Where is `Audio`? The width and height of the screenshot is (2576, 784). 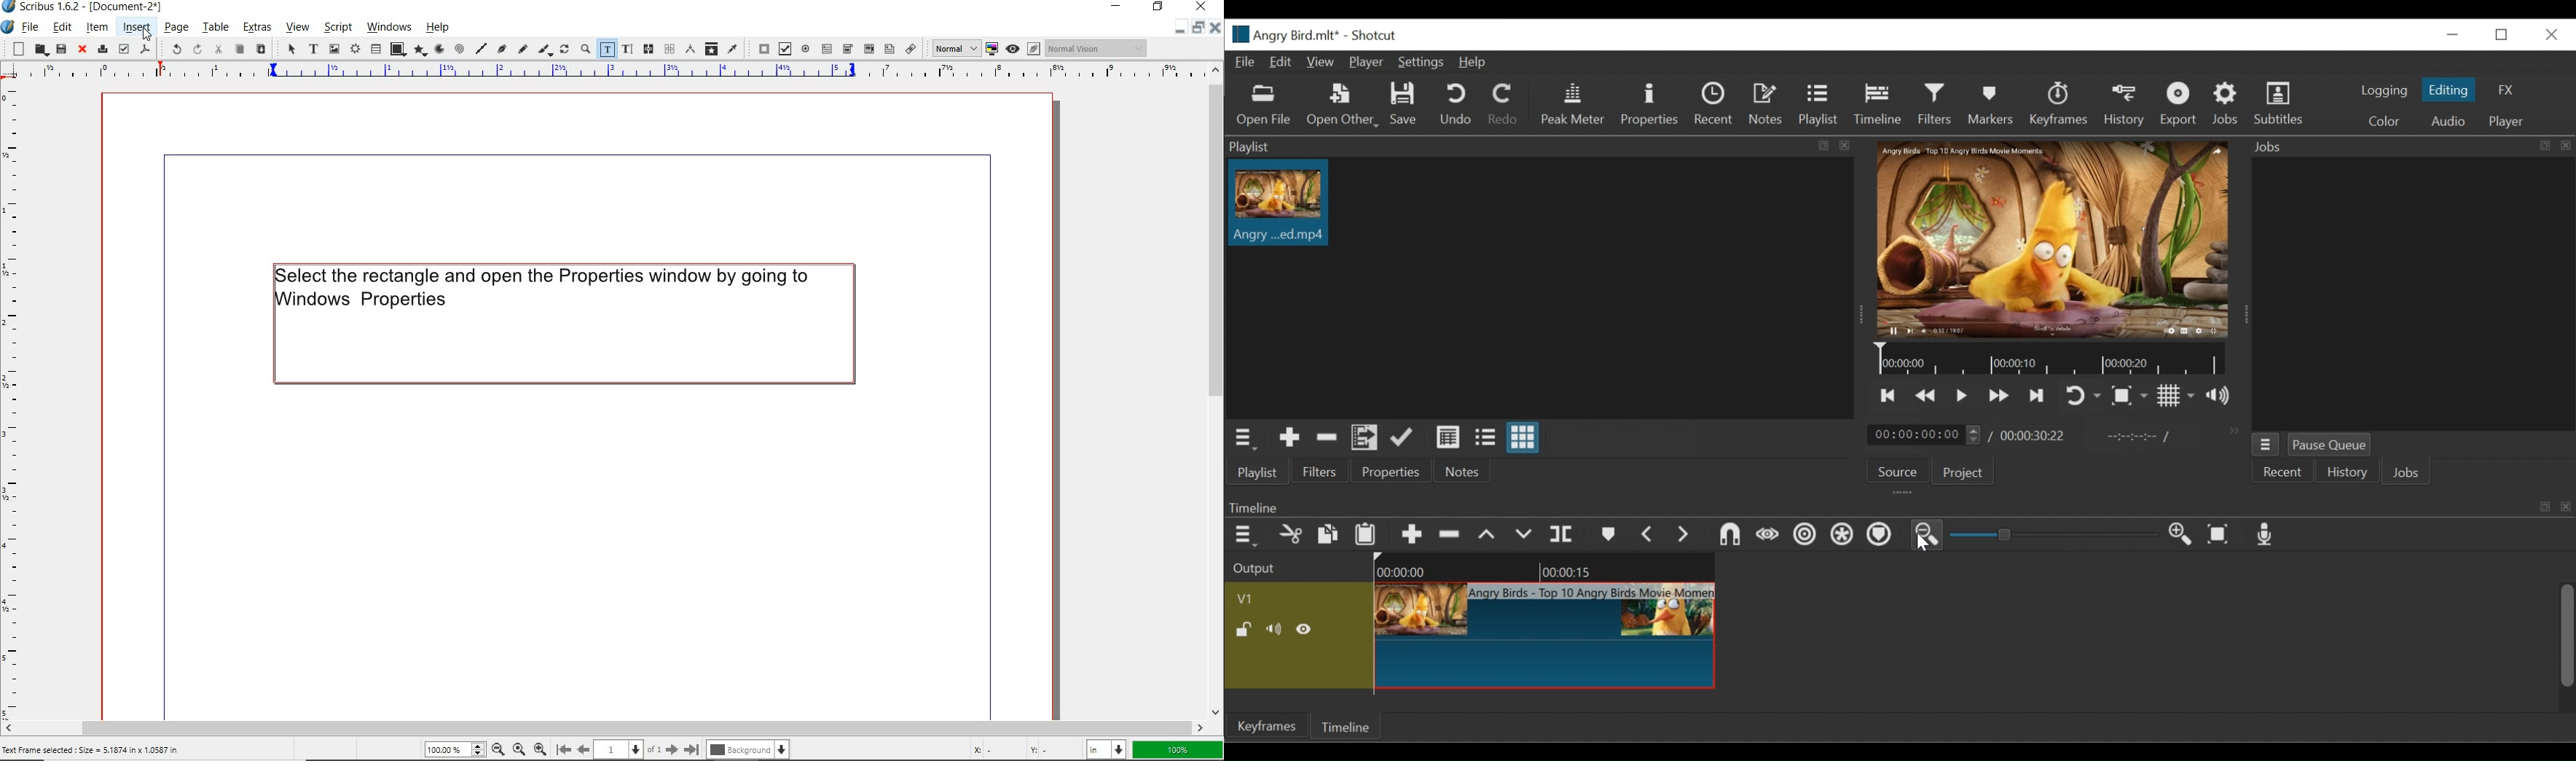 Audio is located at coordinates (2447, 121).